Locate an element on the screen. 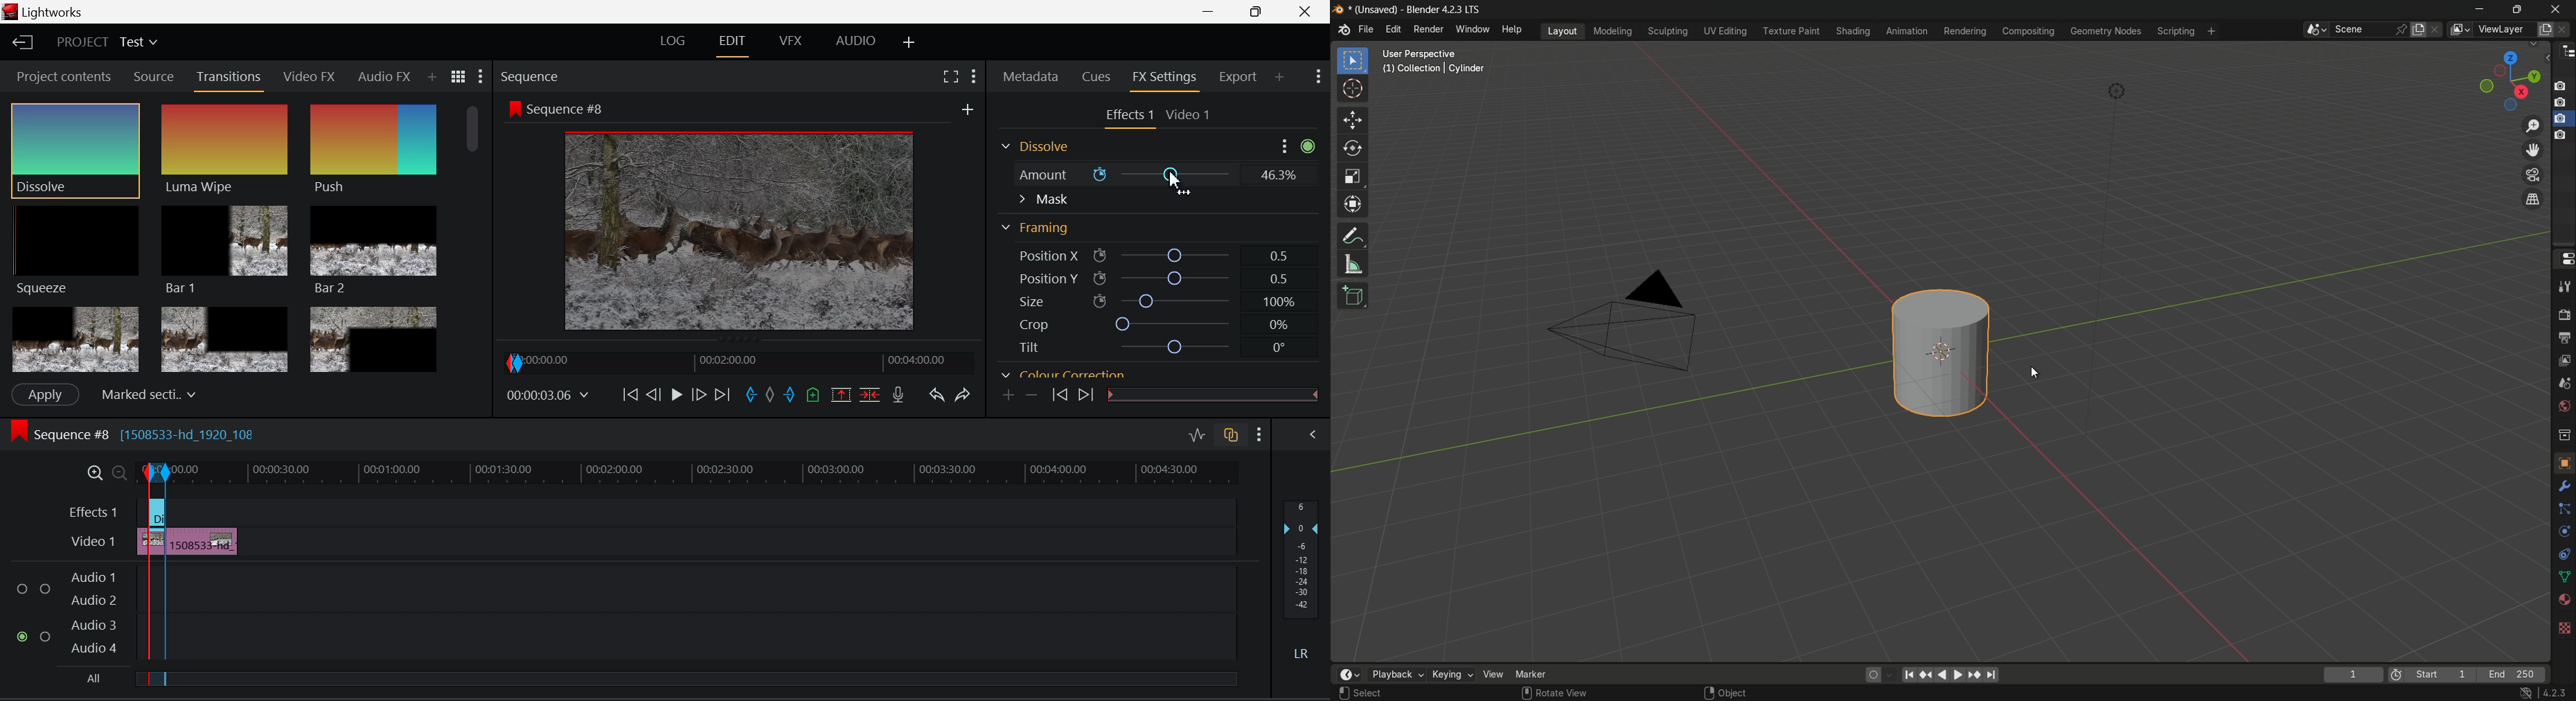  camera is located at coordinates (1633, 323).